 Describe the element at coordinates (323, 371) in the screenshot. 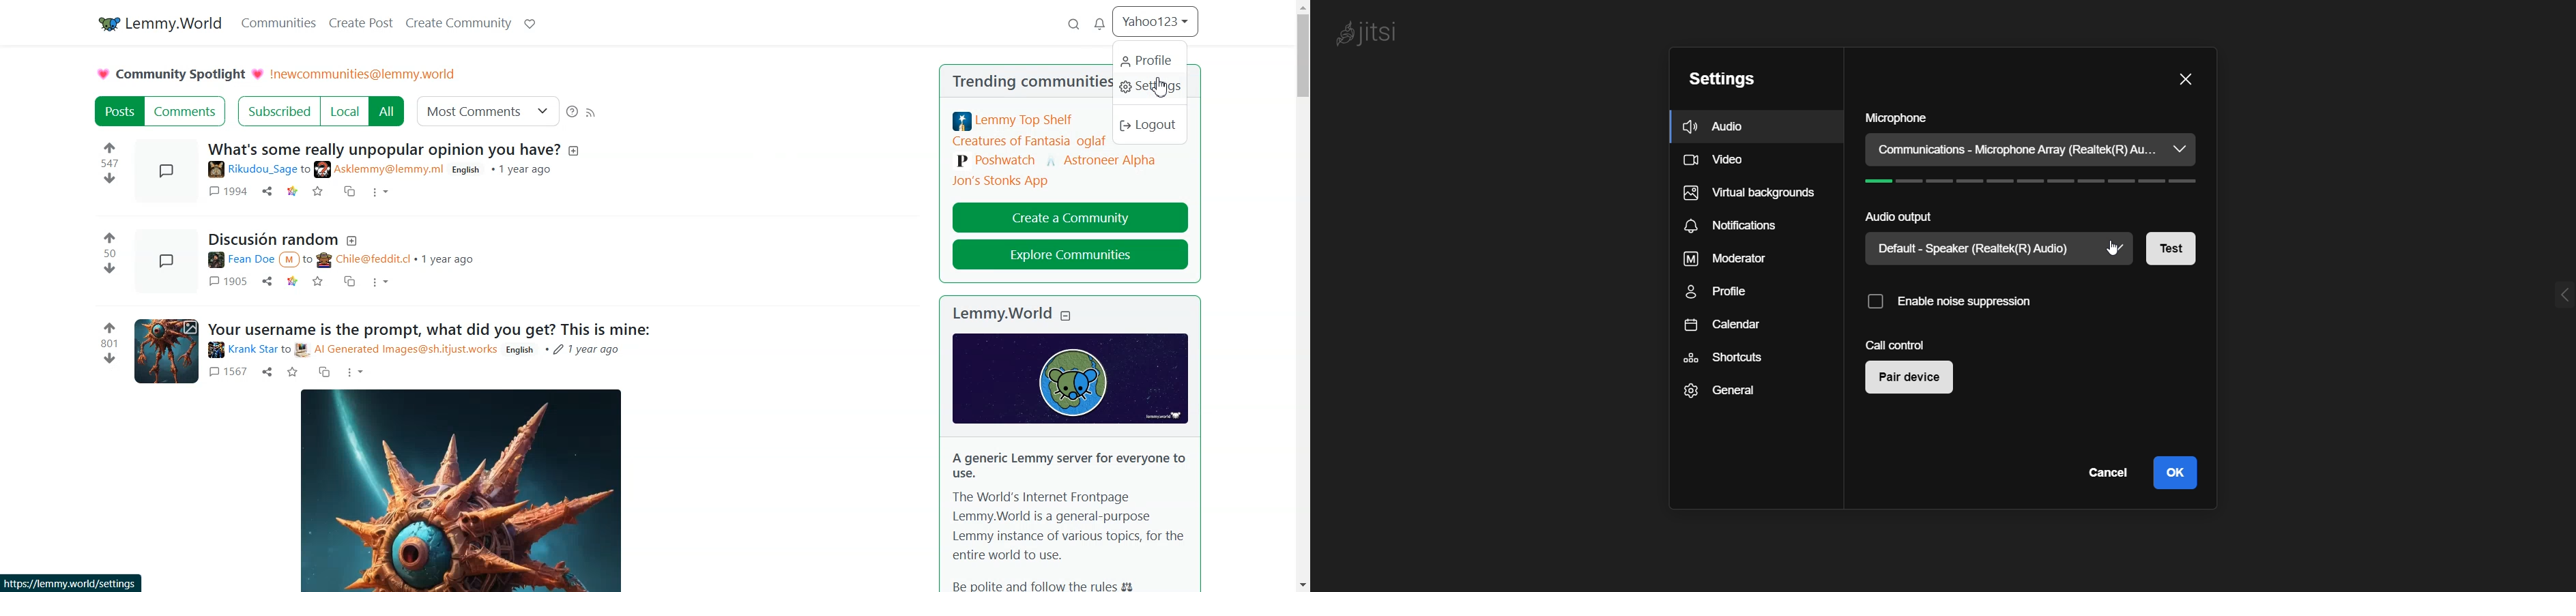

I see `cross post` at that location.